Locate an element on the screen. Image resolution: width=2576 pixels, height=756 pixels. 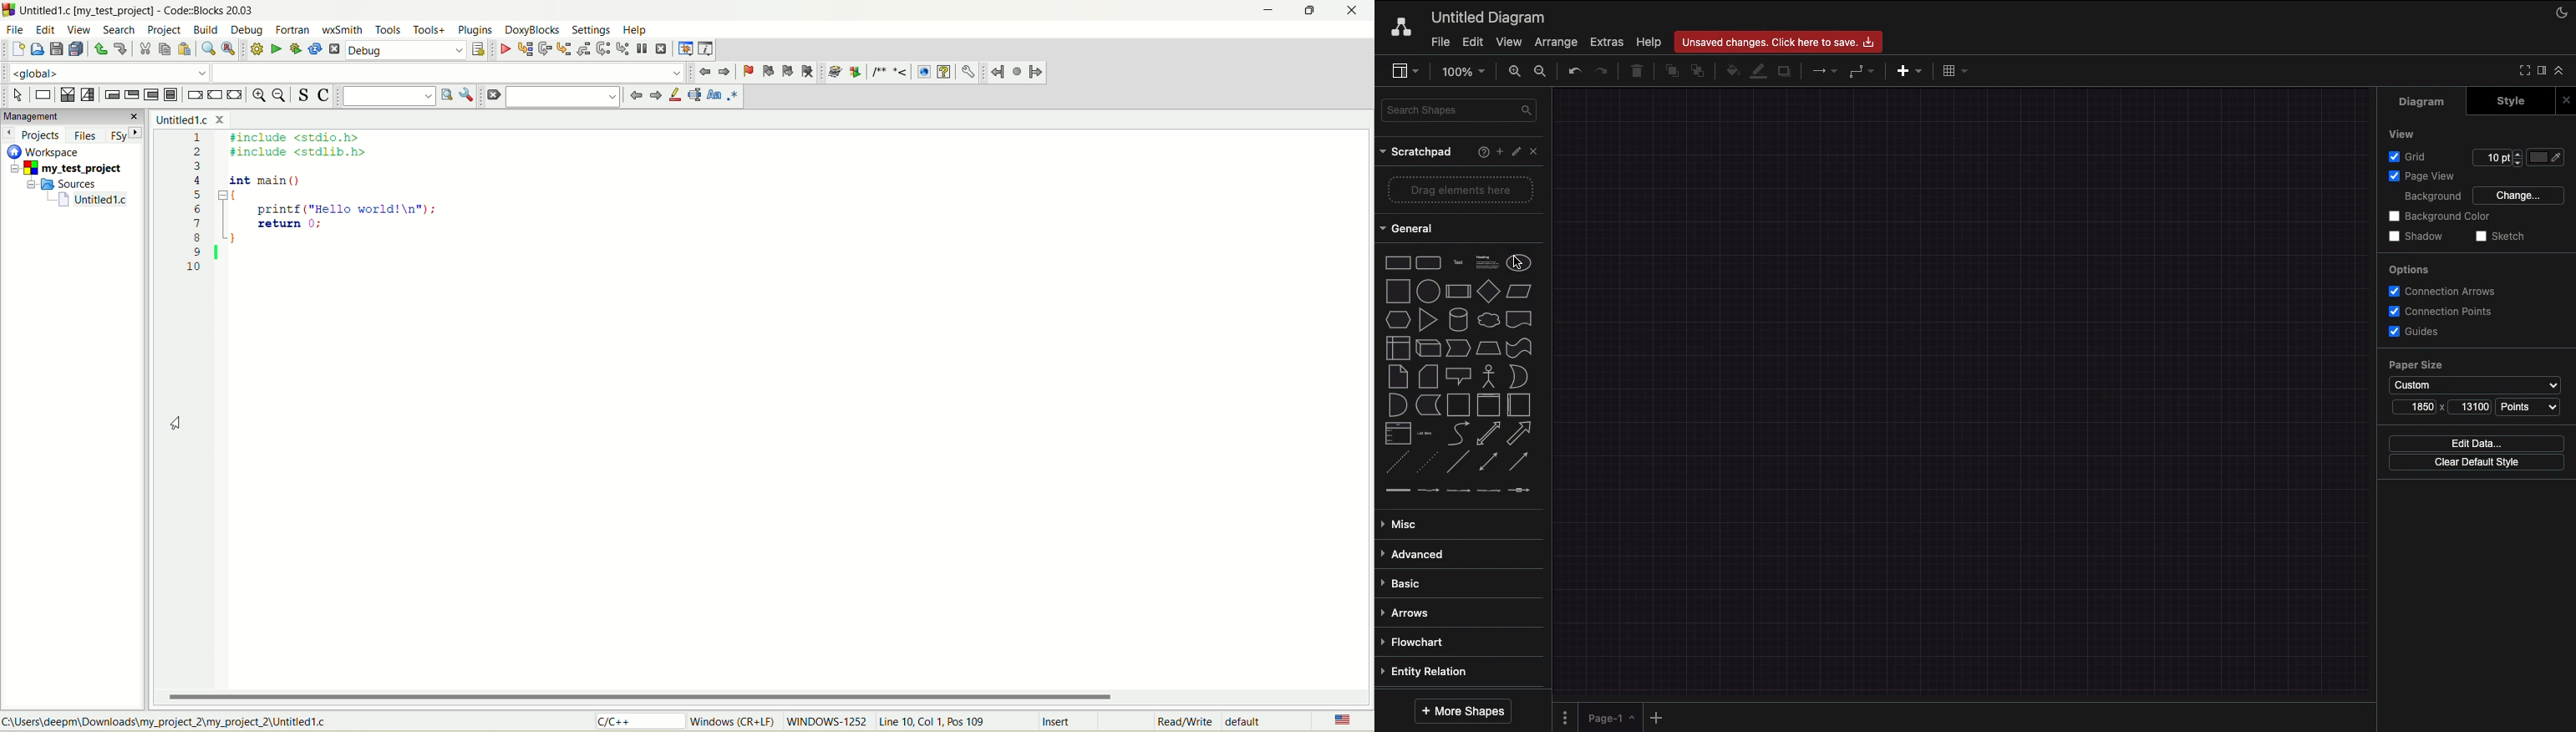
Arrange is located at coordinates (1557, 43).